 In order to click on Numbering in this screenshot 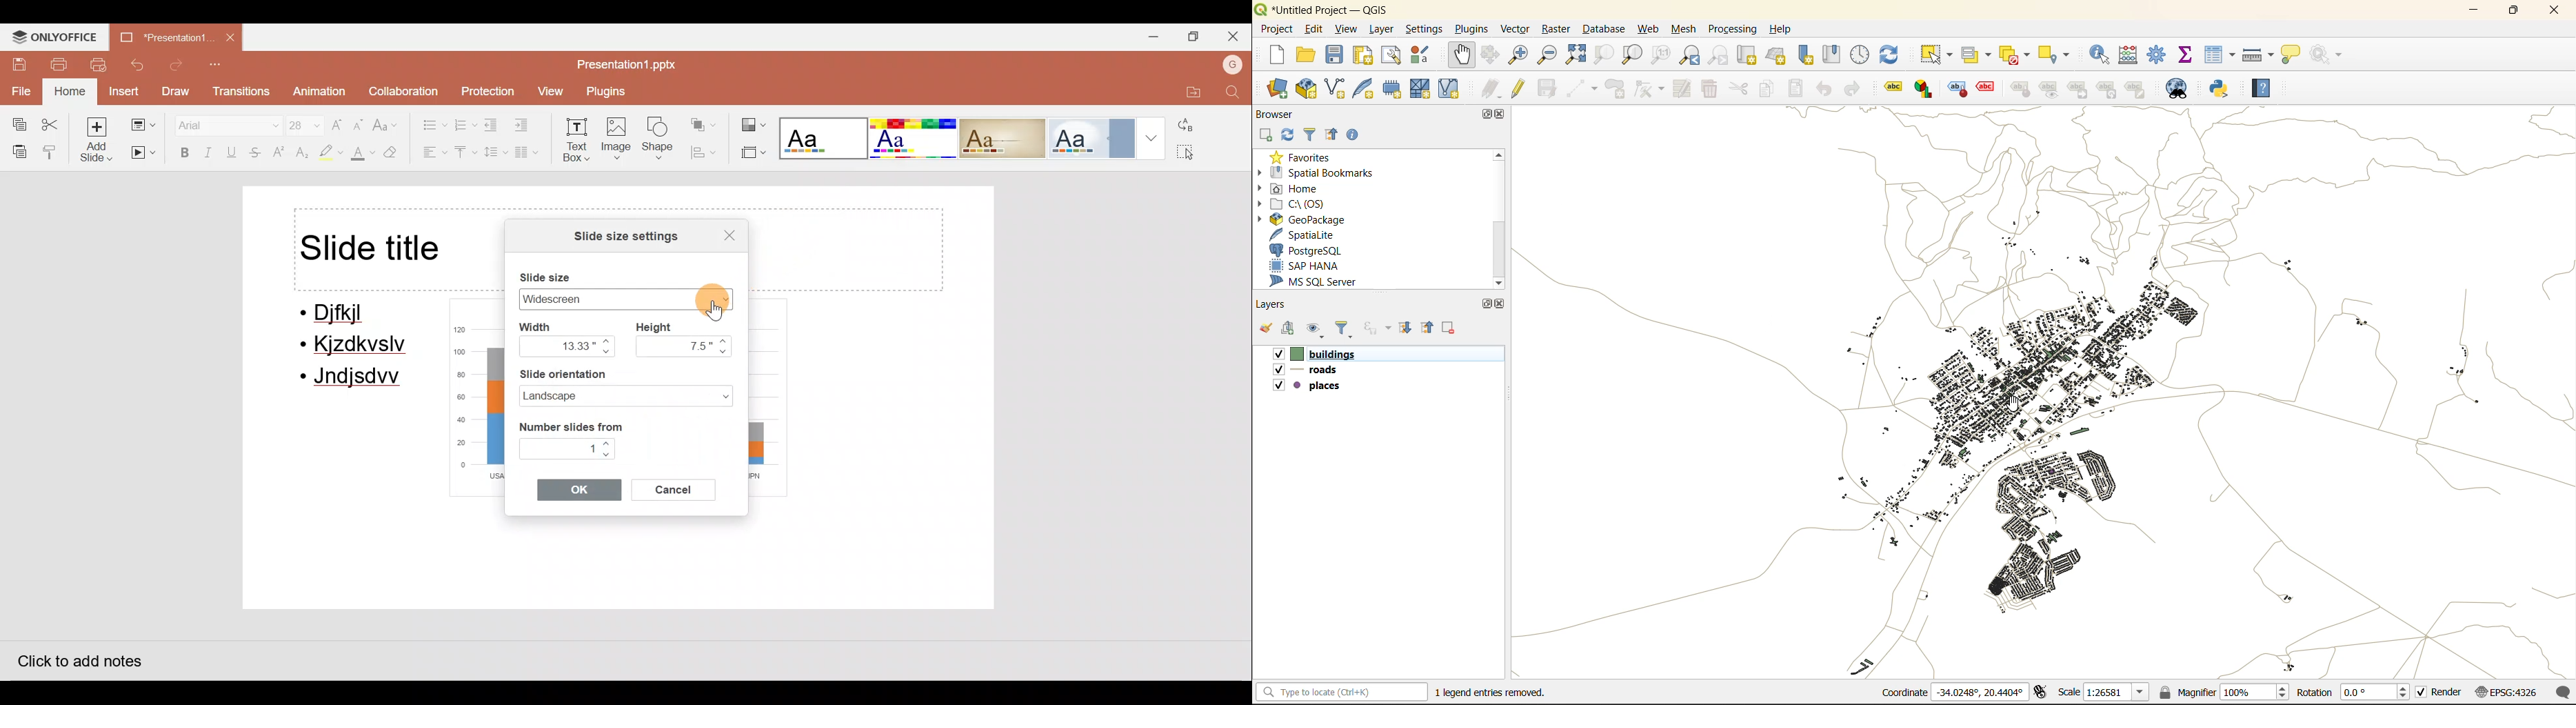, I will do `click(466, 123)`.